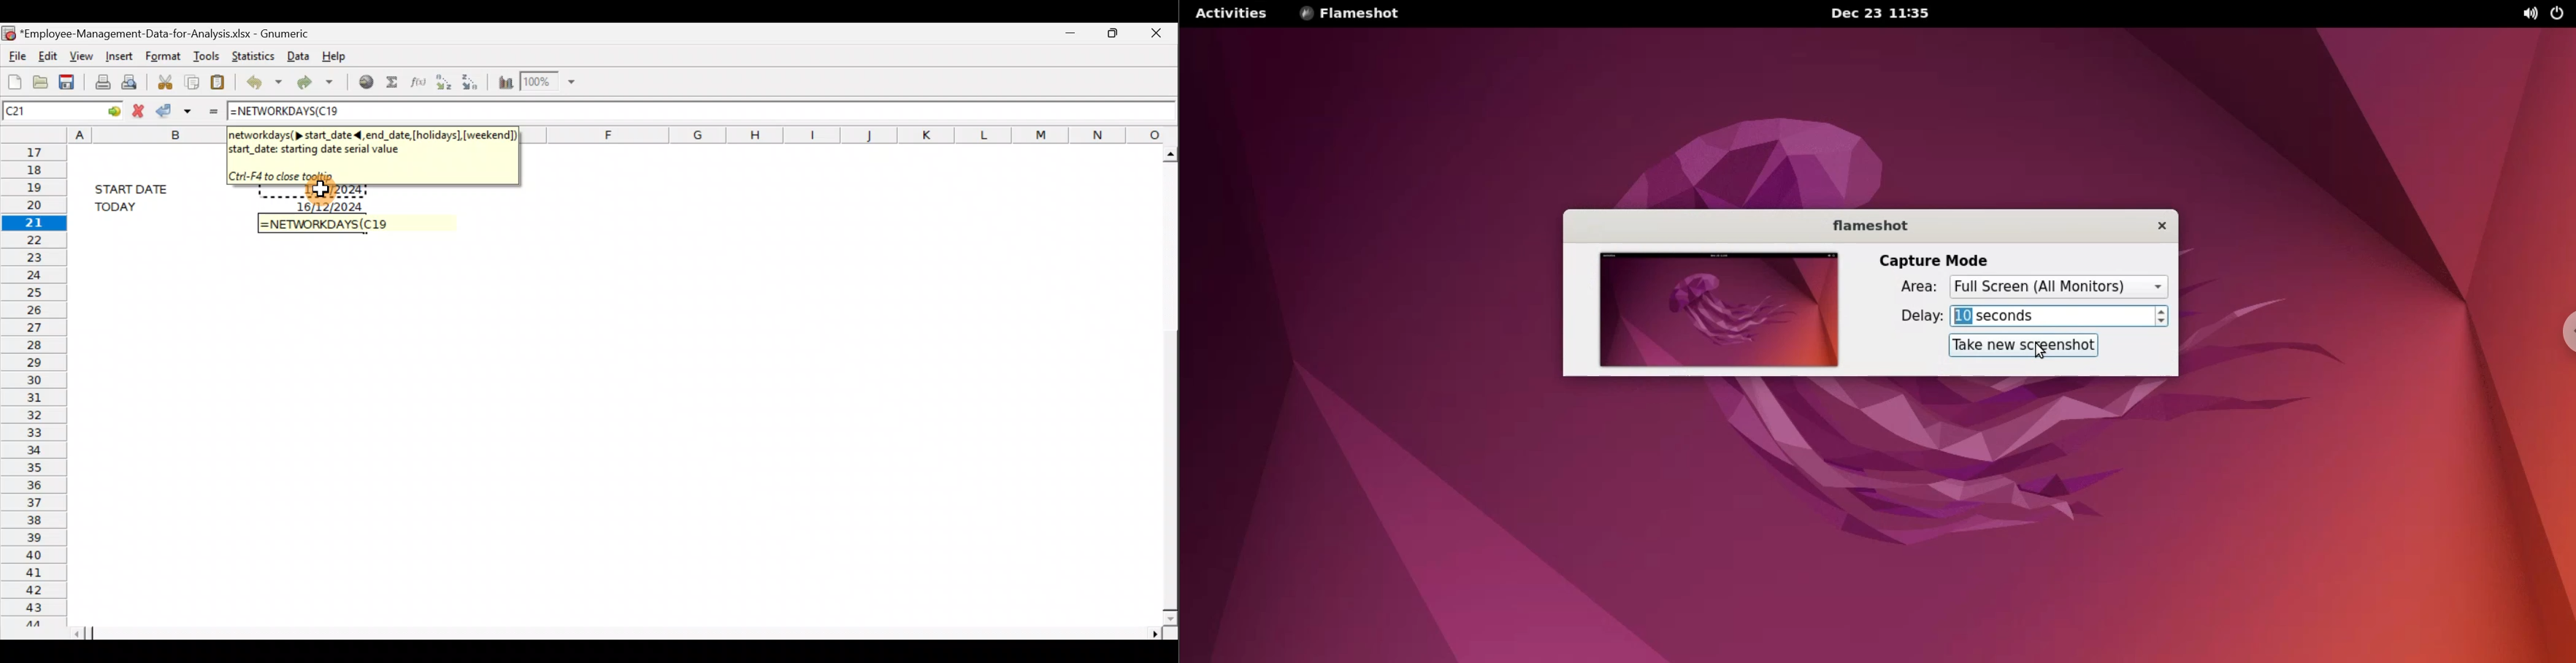  I want to click on Rows, so click(32, 384).